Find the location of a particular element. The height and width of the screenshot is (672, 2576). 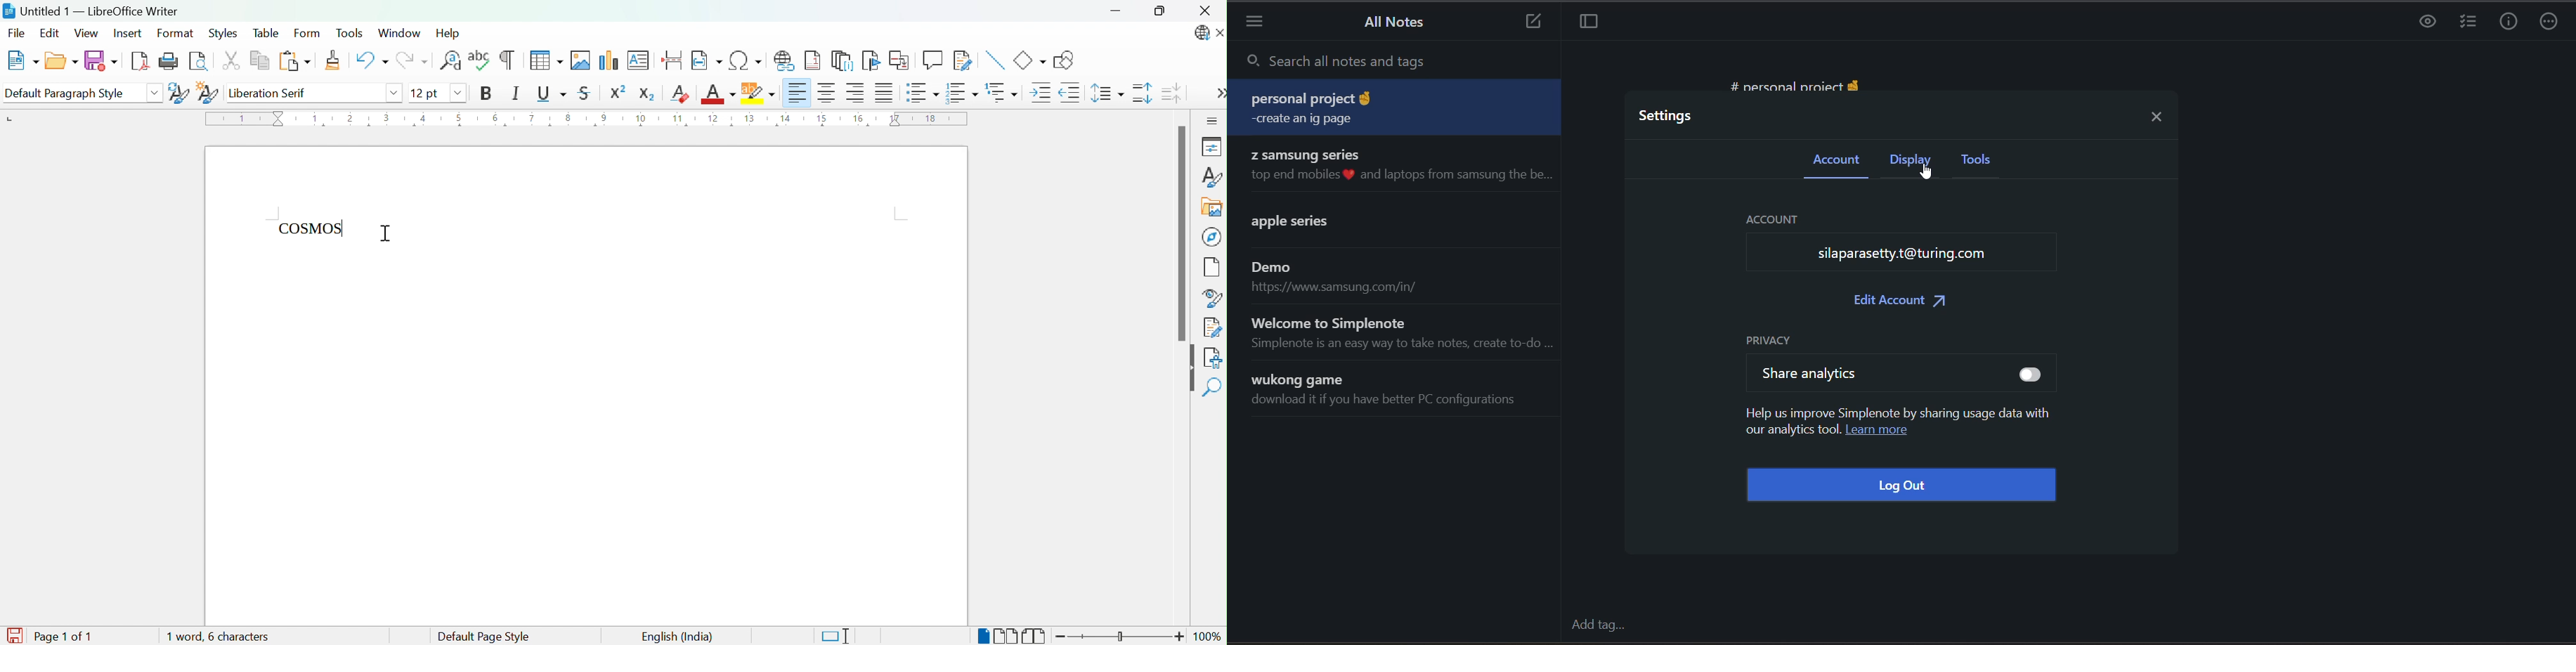

Ruler is located at coordinates (584, 121).